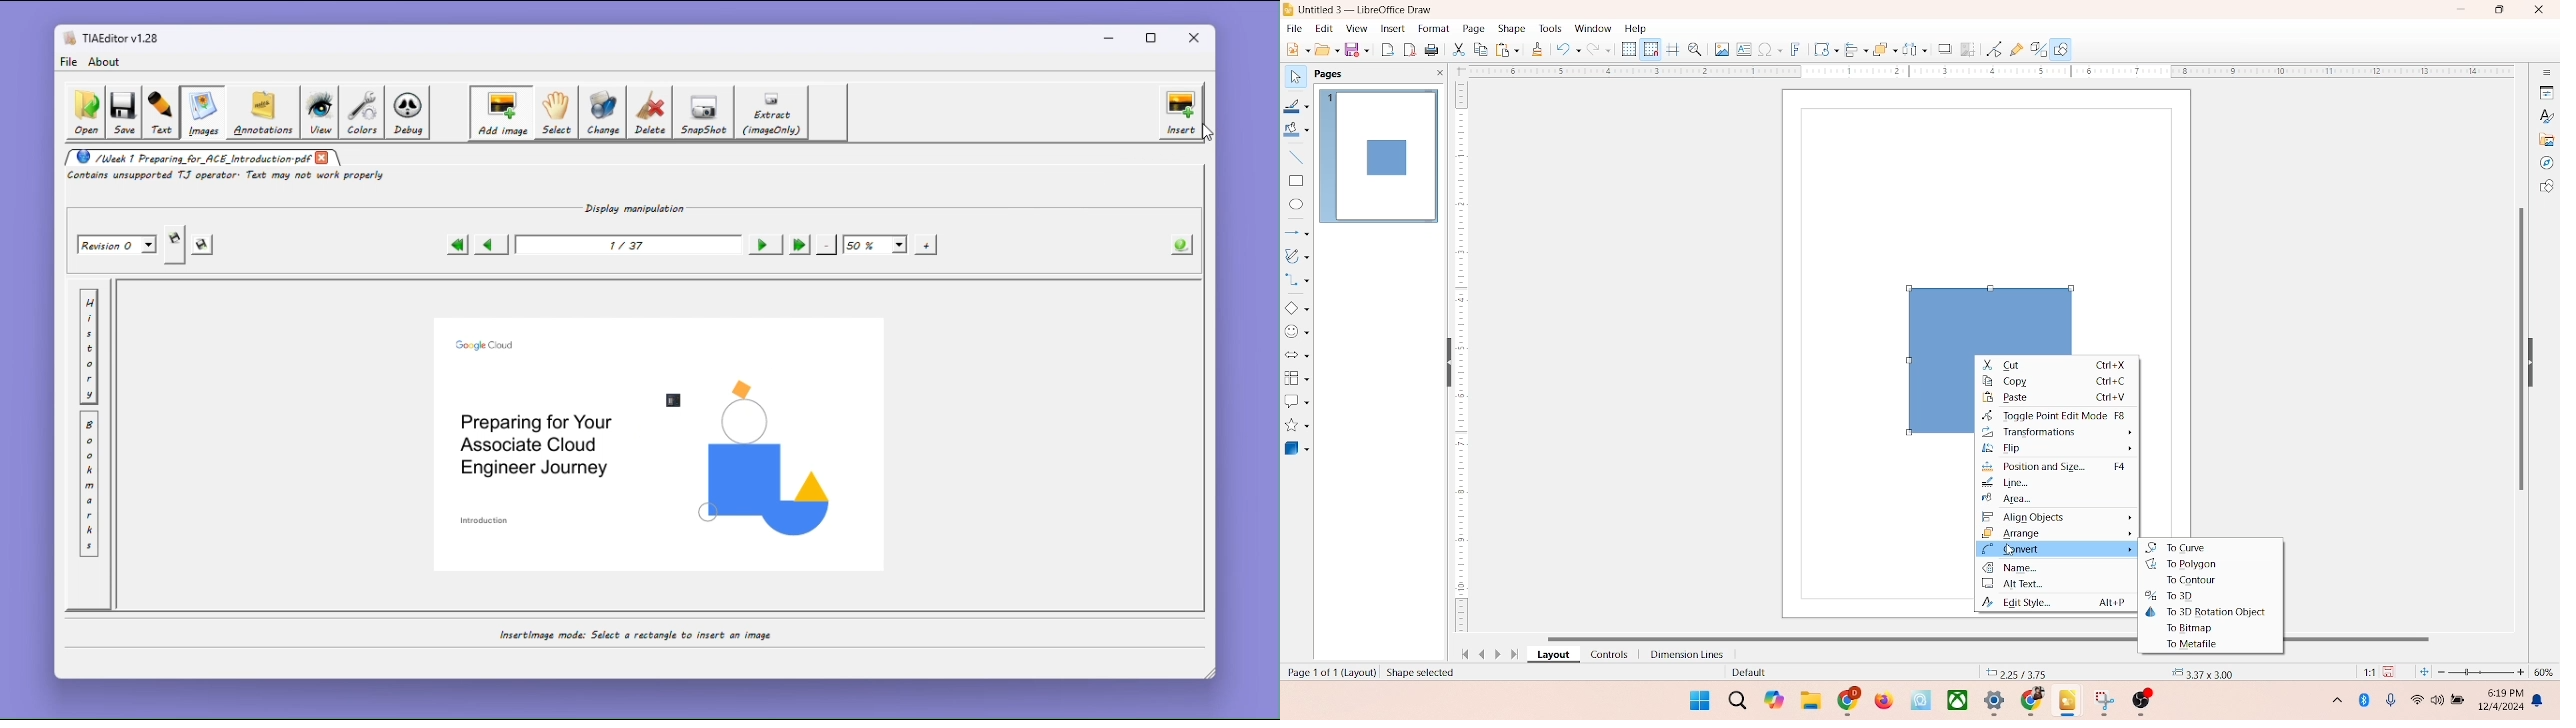  I want to click on save, so click(1359, 49).